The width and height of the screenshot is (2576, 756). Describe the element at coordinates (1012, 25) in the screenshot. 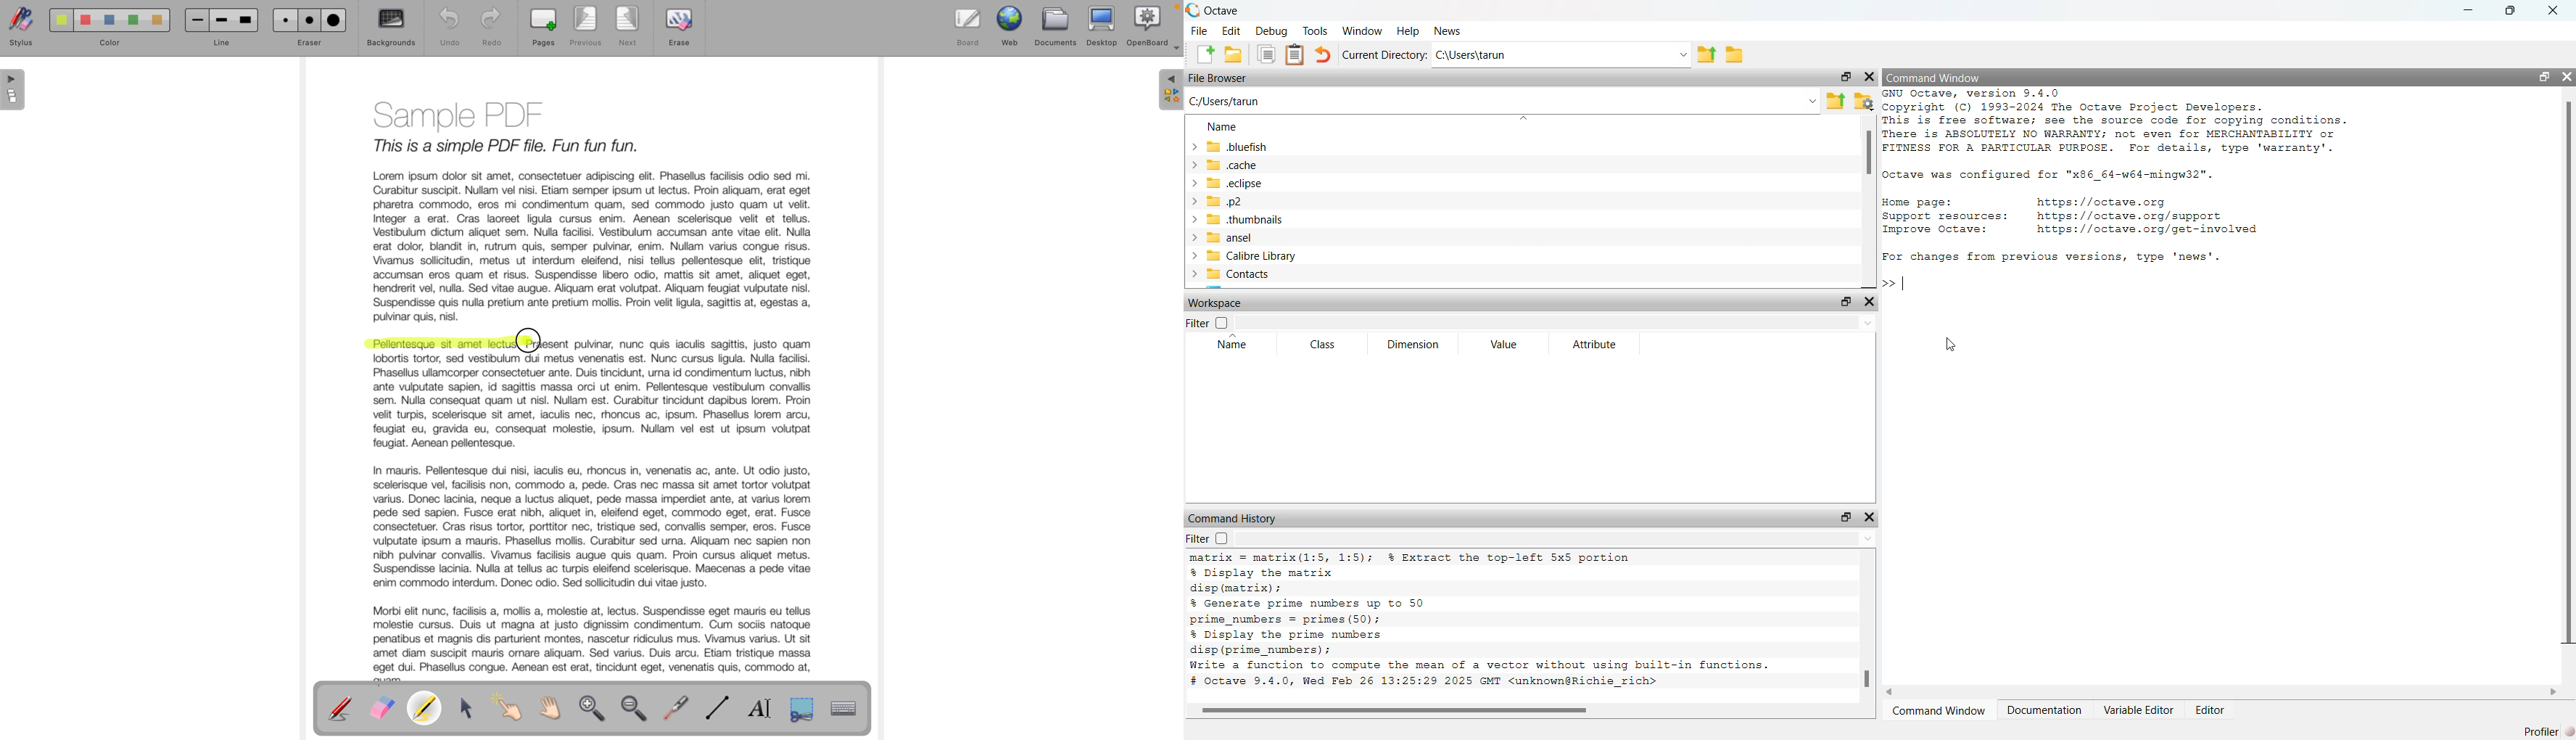

I see `web` at that location.